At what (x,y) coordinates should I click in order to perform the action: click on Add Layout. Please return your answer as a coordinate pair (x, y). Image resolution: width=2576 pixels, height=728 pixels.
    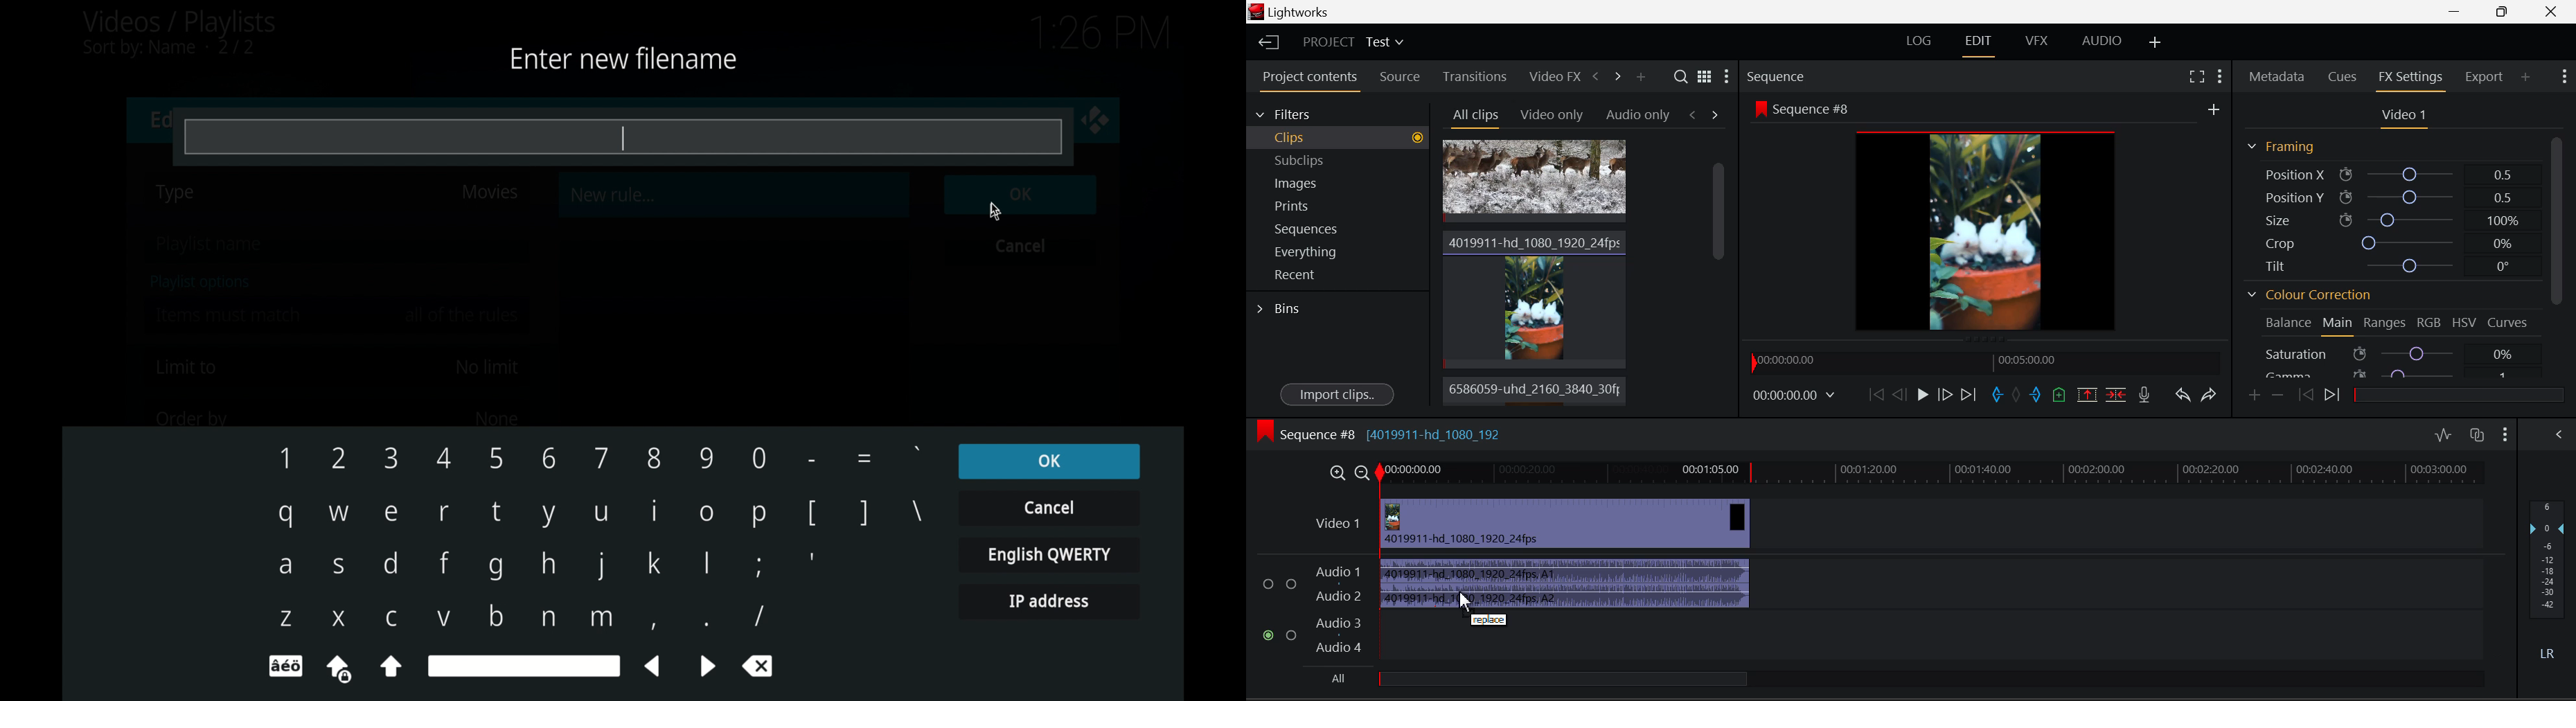
    Looking at the image, I should click on (2153, 41).